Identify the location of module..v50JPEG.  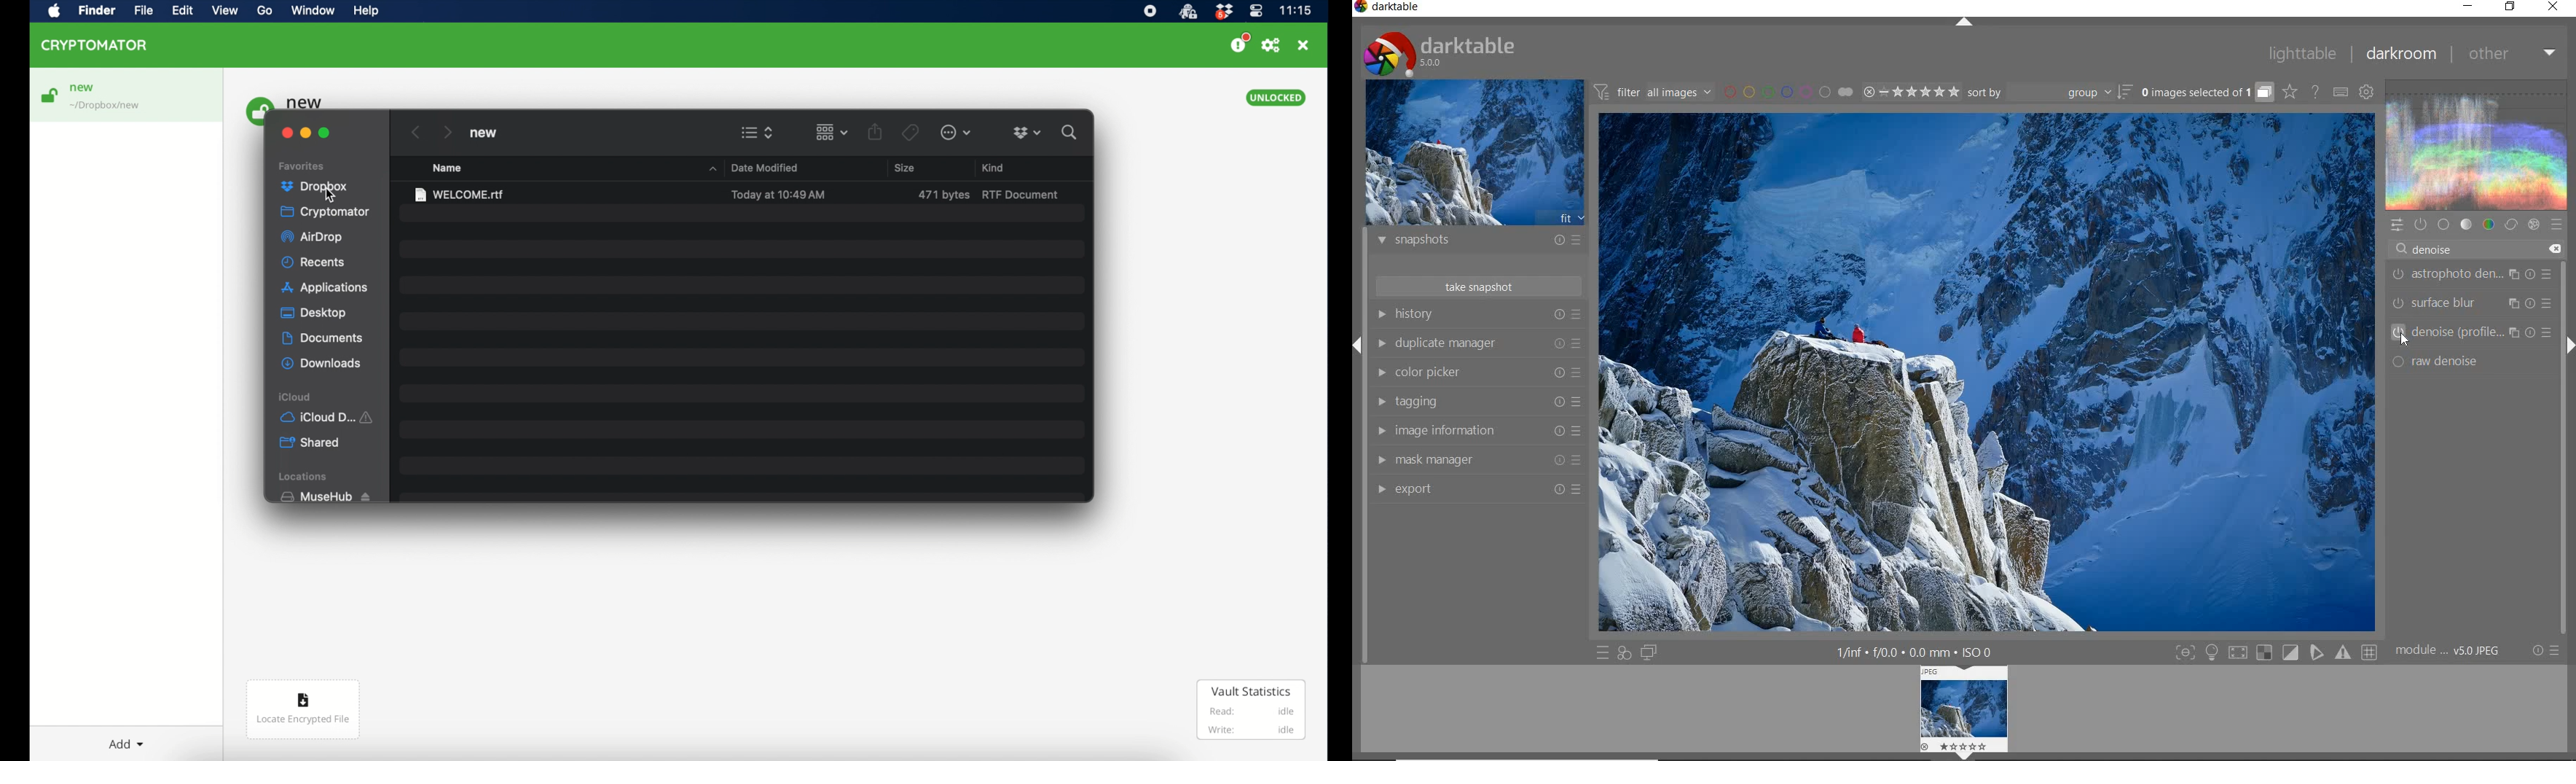
(2451, 651).